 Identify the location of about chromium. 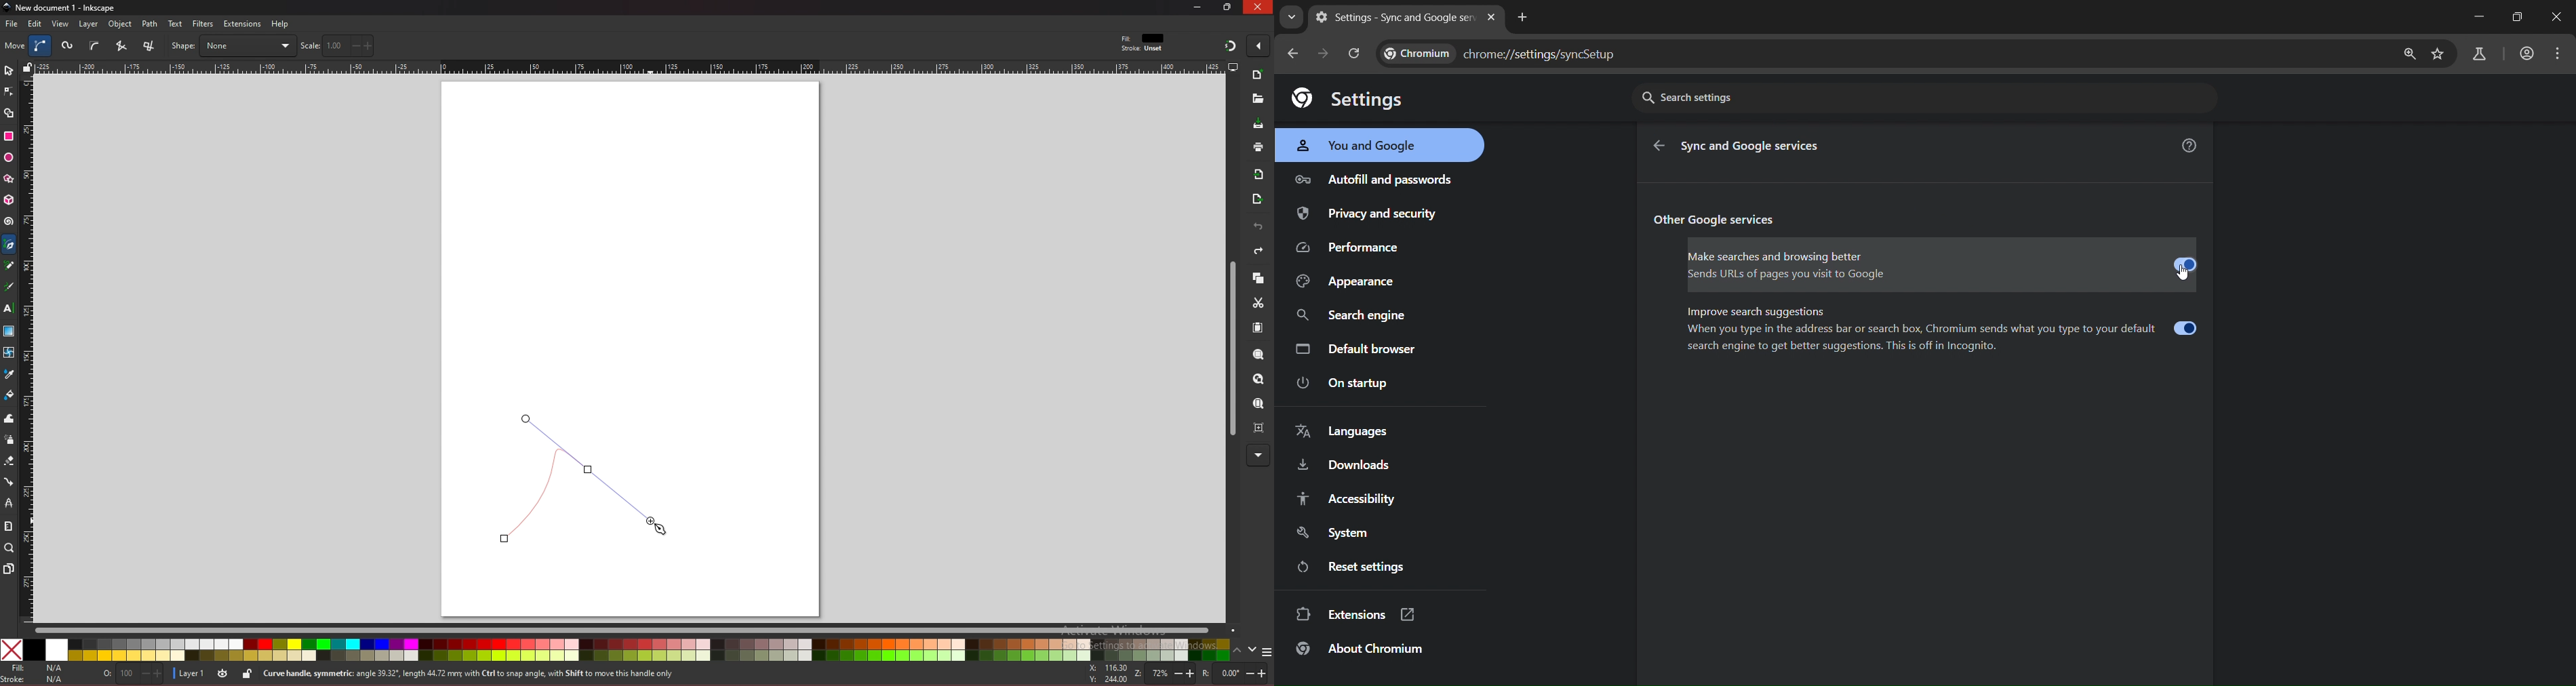
(1362, 649).